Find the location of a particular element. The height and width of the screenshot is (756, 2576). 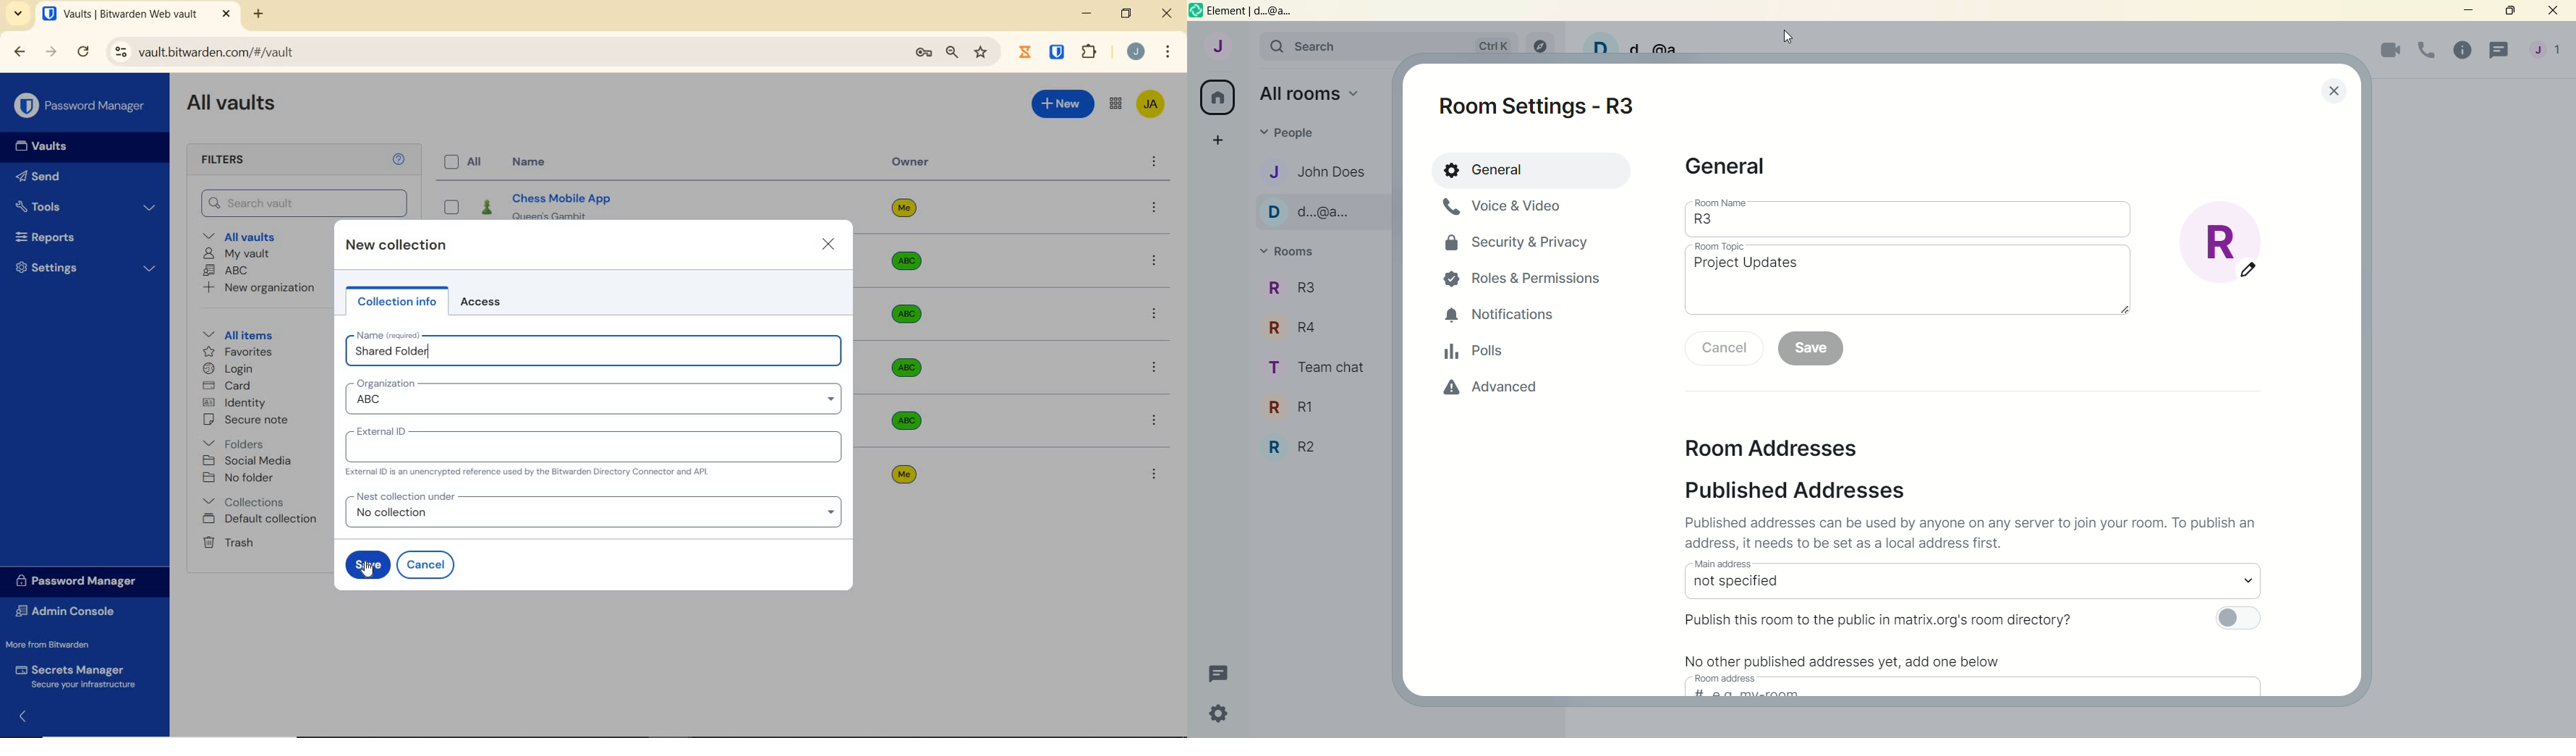

text is located at coordinates (529, 473).